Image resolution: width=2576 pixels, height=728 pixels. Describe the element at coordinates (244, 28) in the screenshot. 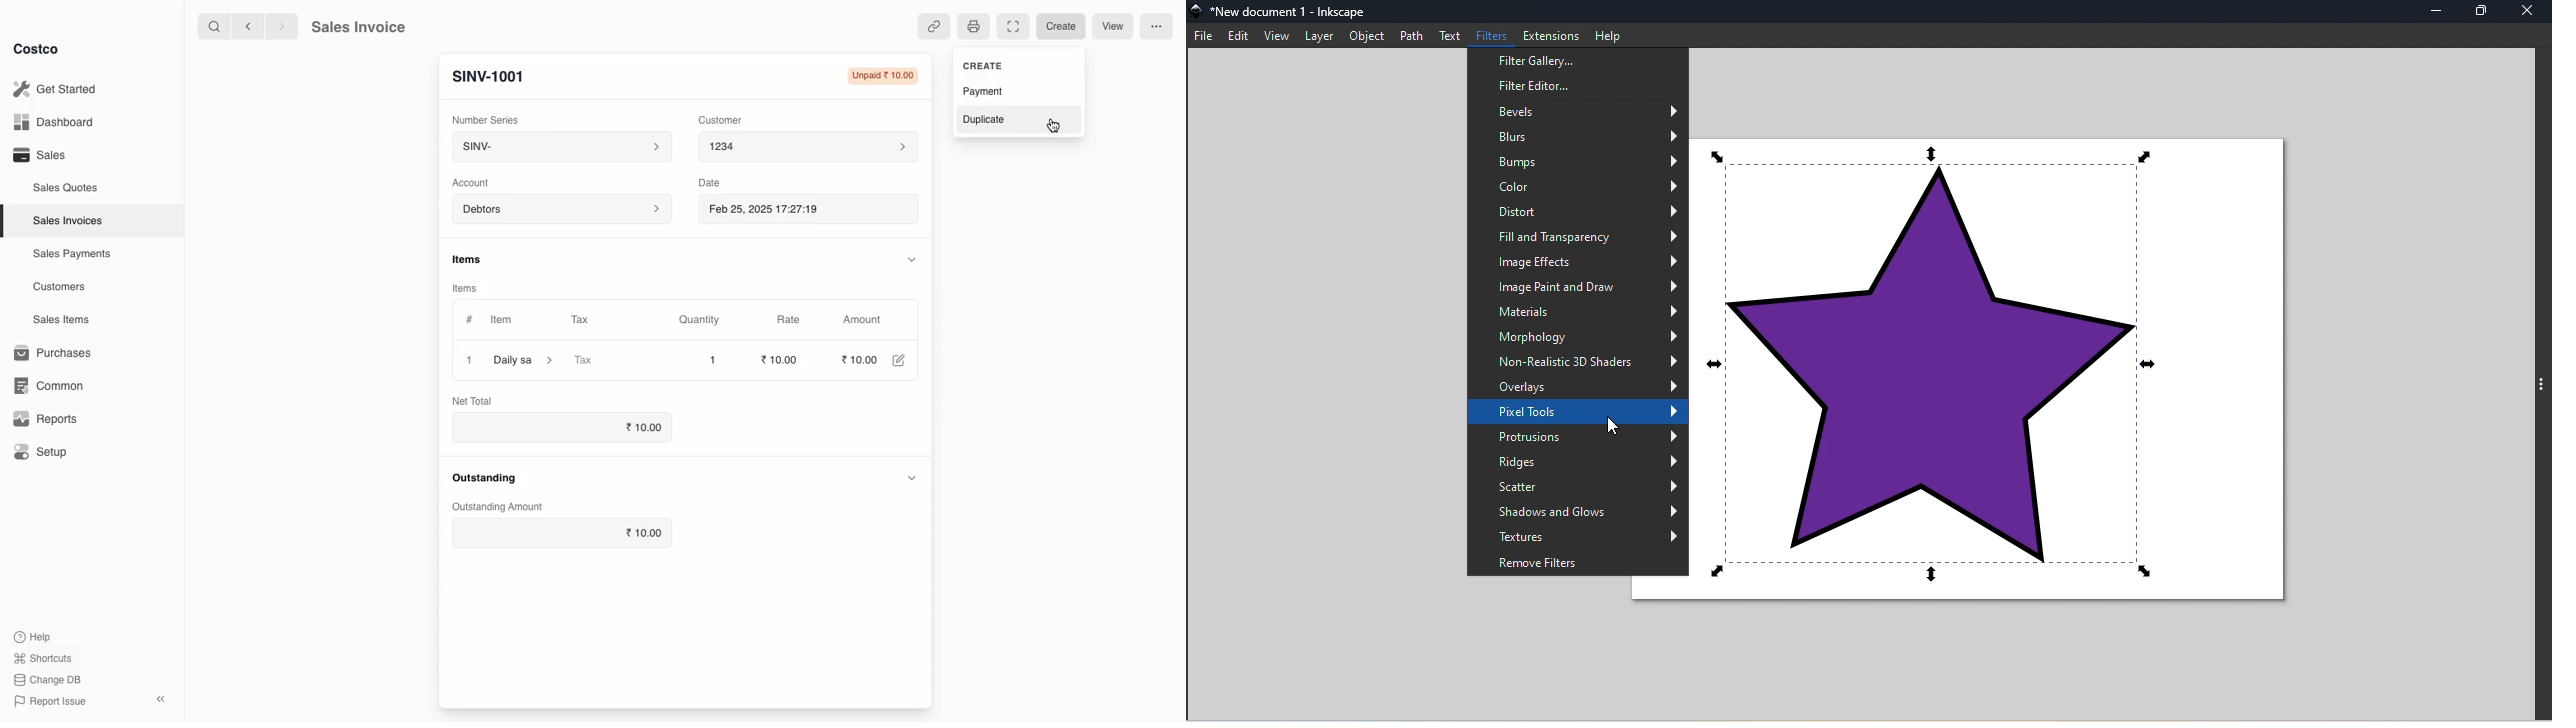

I see `Back` at that location.